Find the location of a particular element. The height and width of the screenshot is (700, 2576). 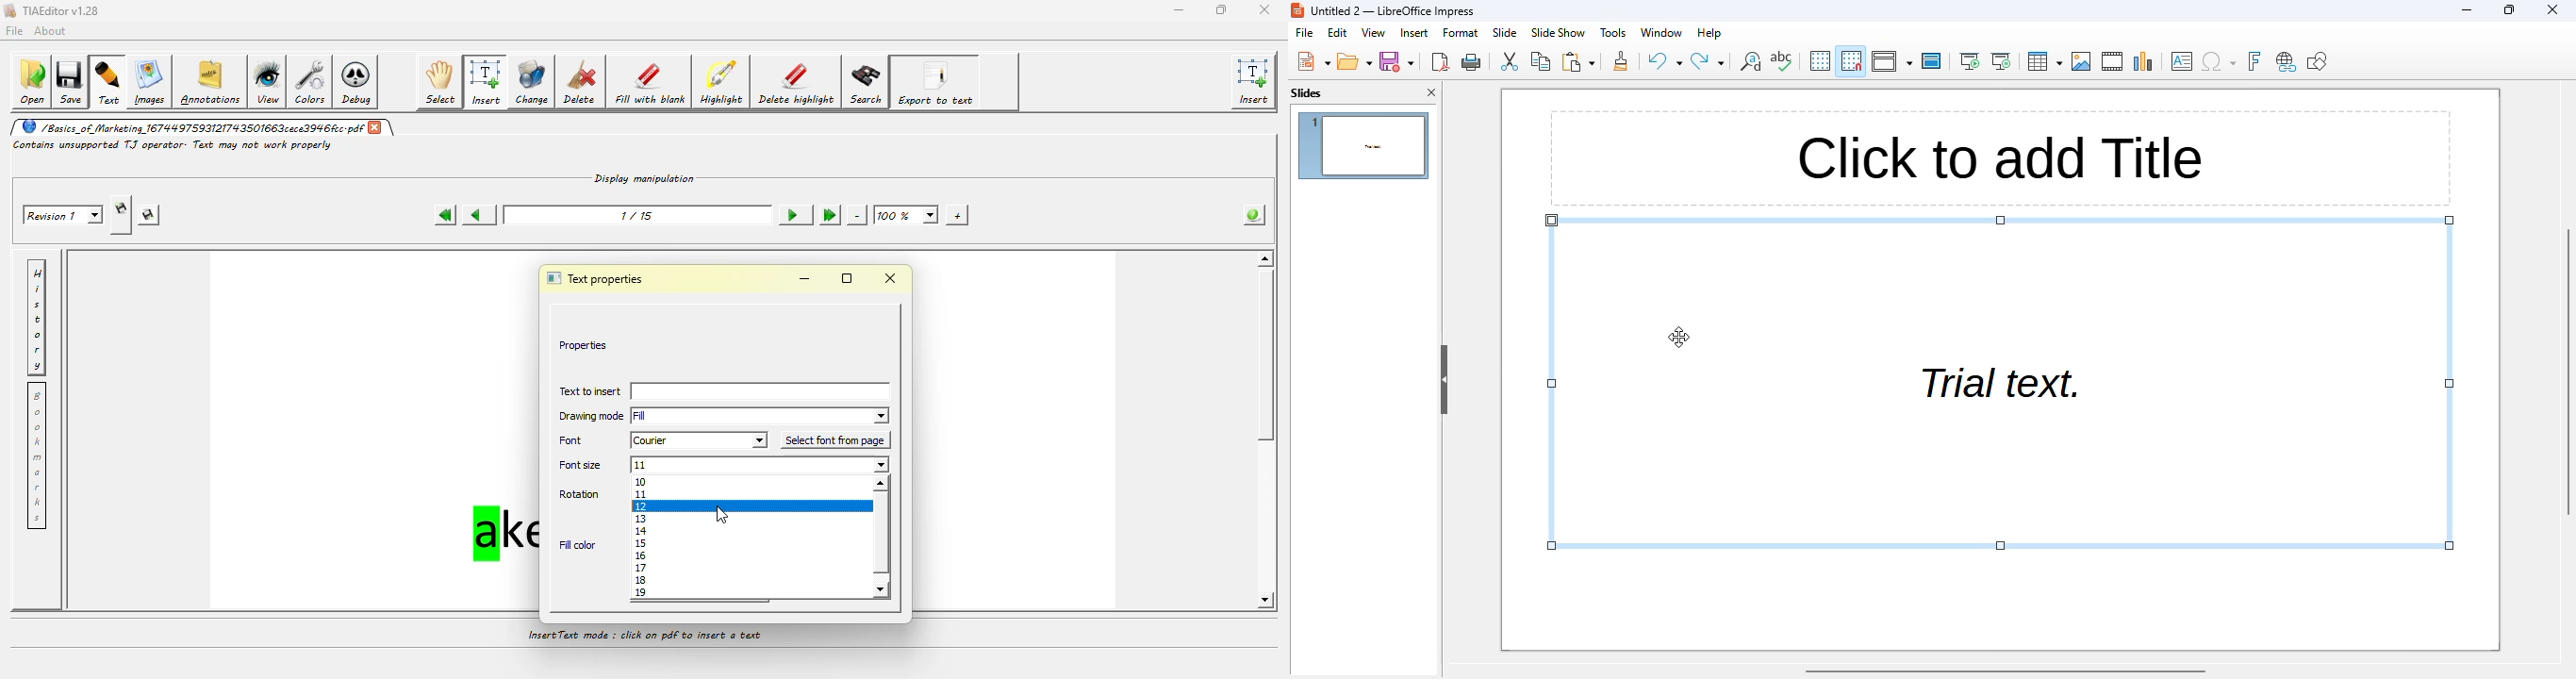

edit is located at coordinates (1338, 32).